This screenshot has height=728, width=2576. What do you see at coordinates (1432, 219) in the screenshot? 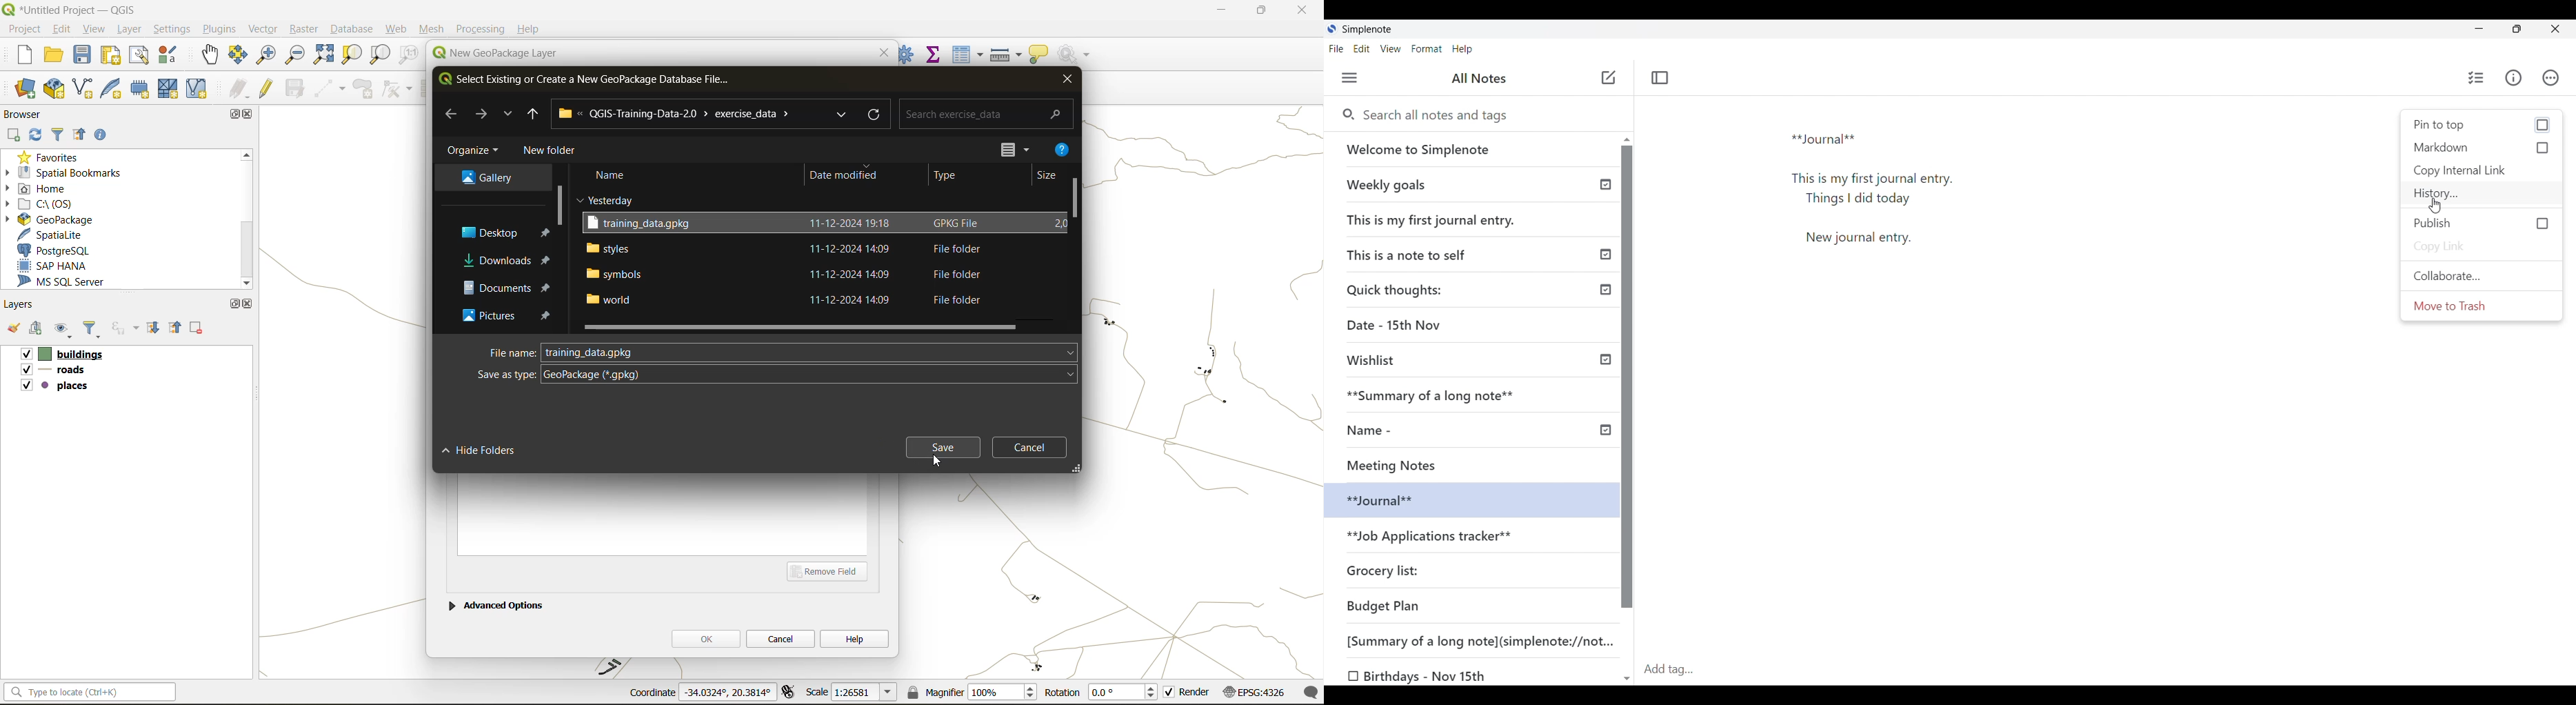
I see `This is my first journal entry.` at bounding box center [1432, 219].